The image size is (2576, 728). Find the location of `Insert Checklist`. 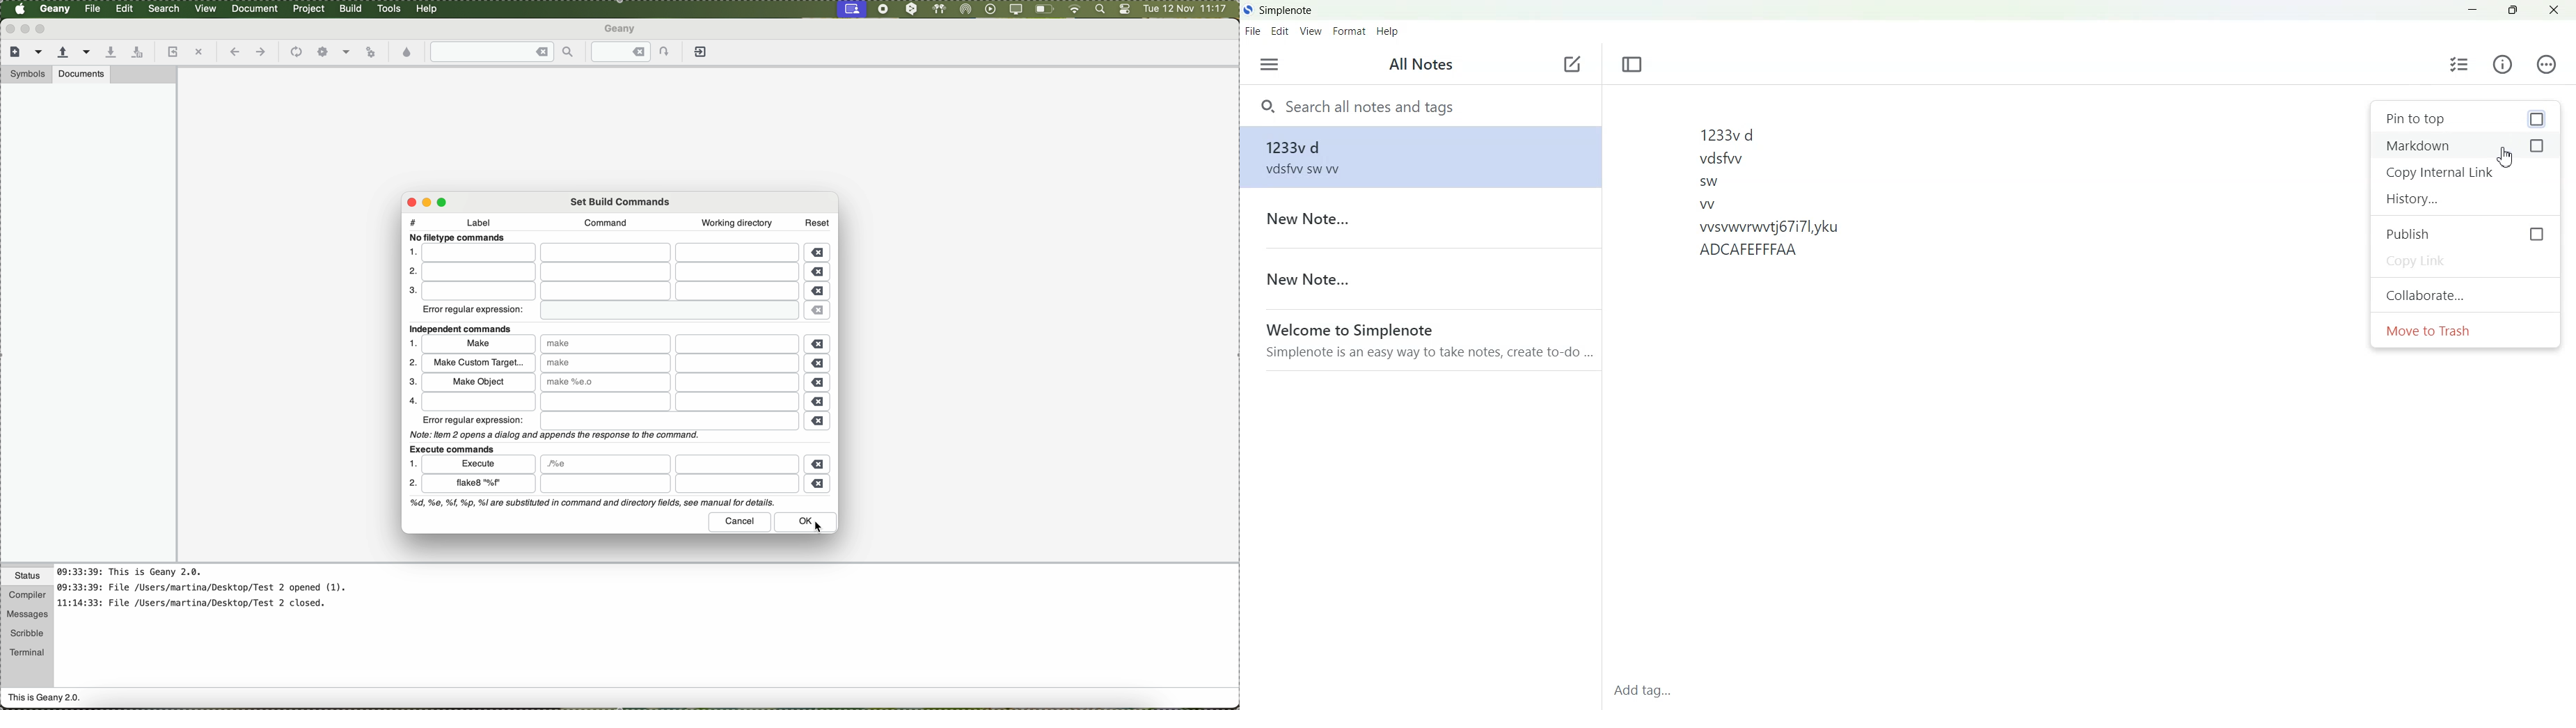

Insert Checklist is located at coordinates (2459, 65).